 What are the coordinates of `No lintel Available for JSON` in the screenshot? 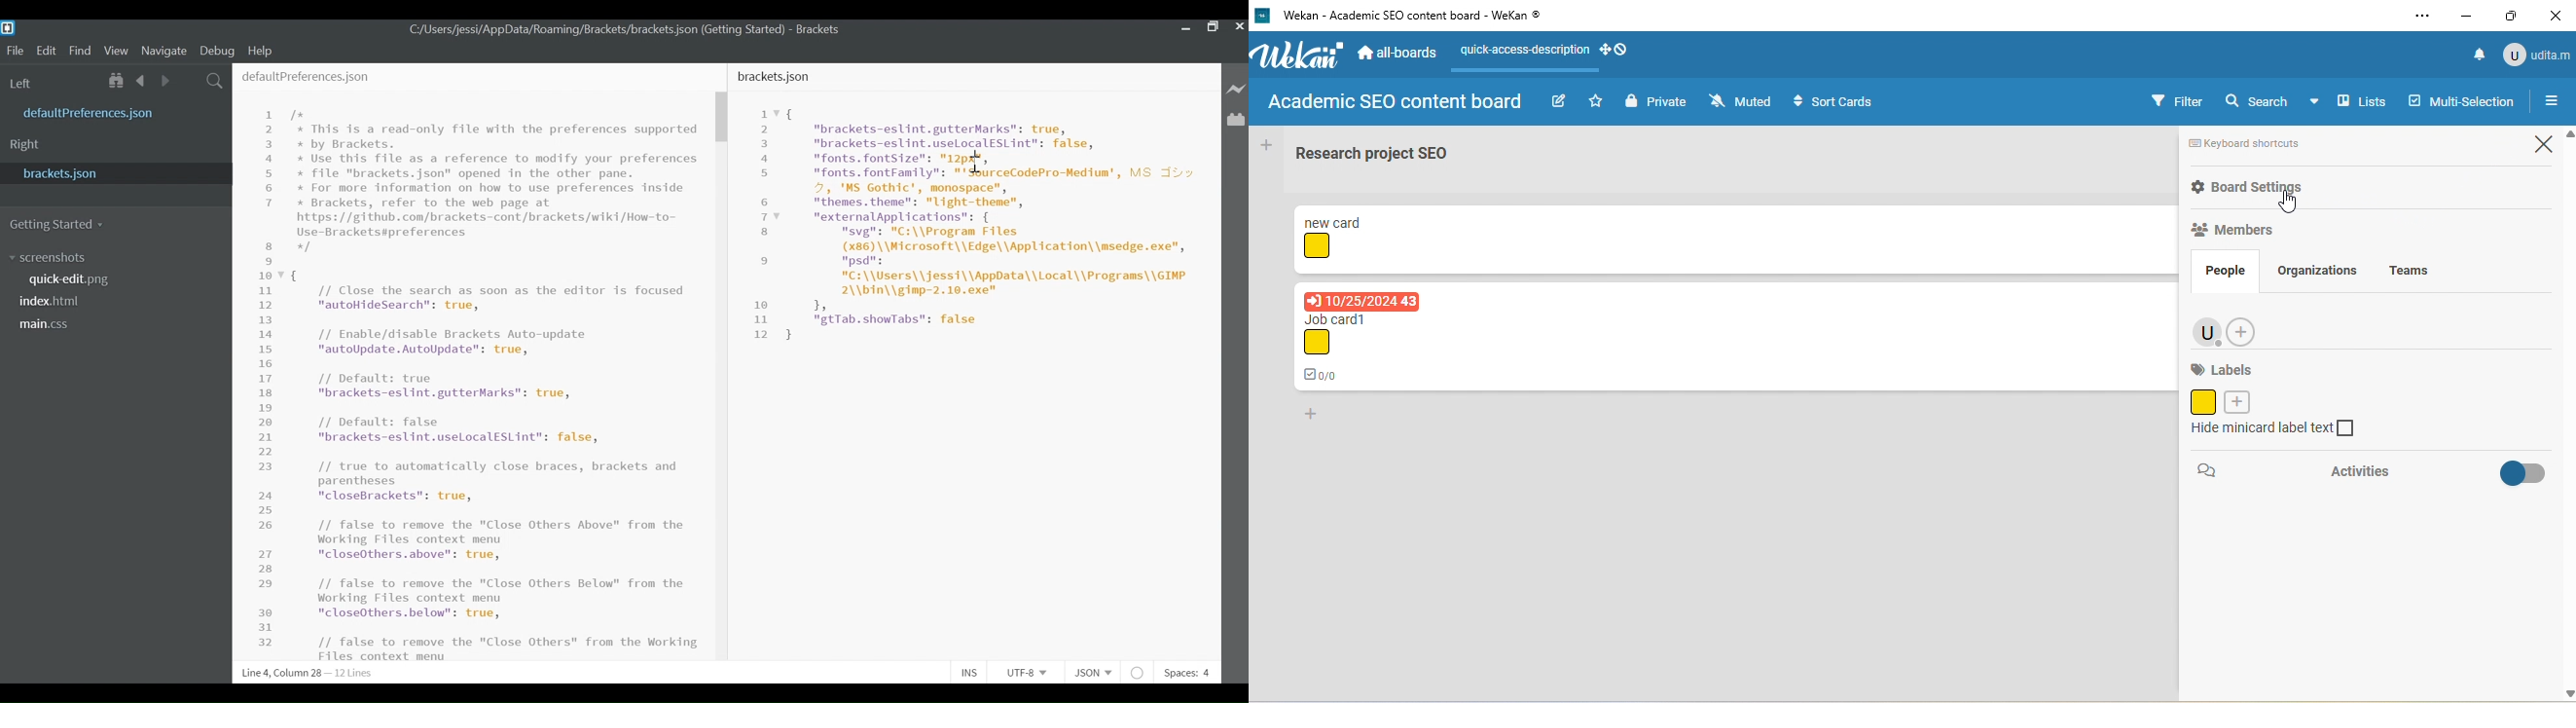 It's located at (1141, 672).